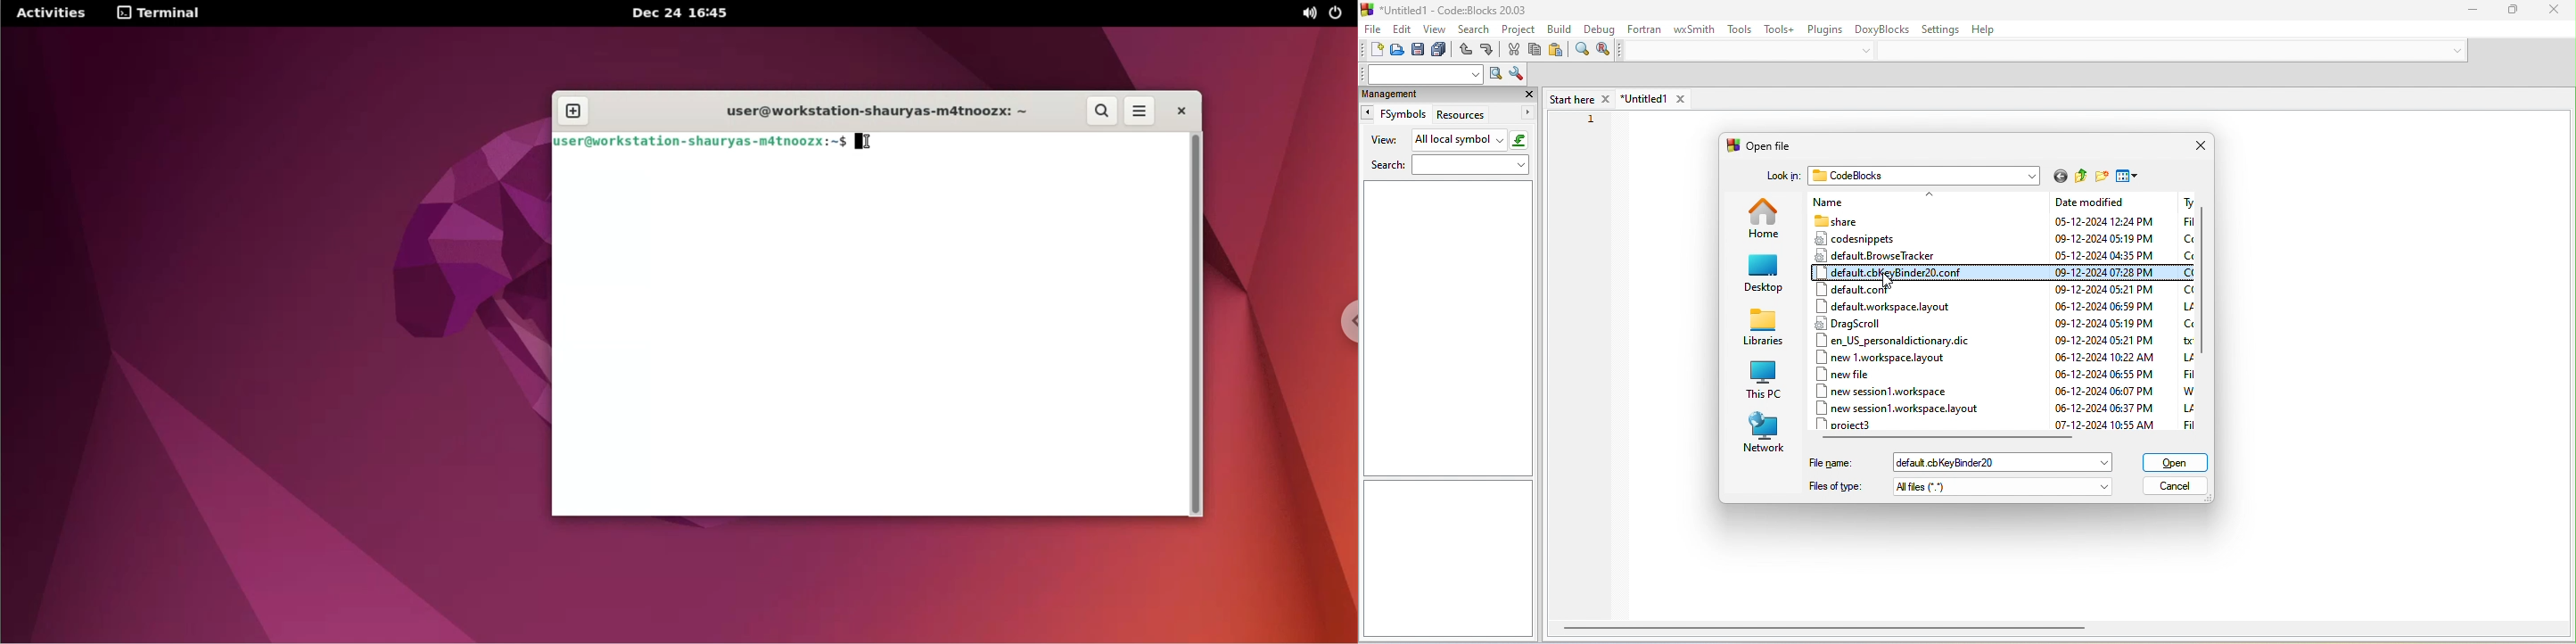  What do you see at coordinates (1446, 328) in the screenshot?
I see `sidebar` at bounding box center [1446, 328].